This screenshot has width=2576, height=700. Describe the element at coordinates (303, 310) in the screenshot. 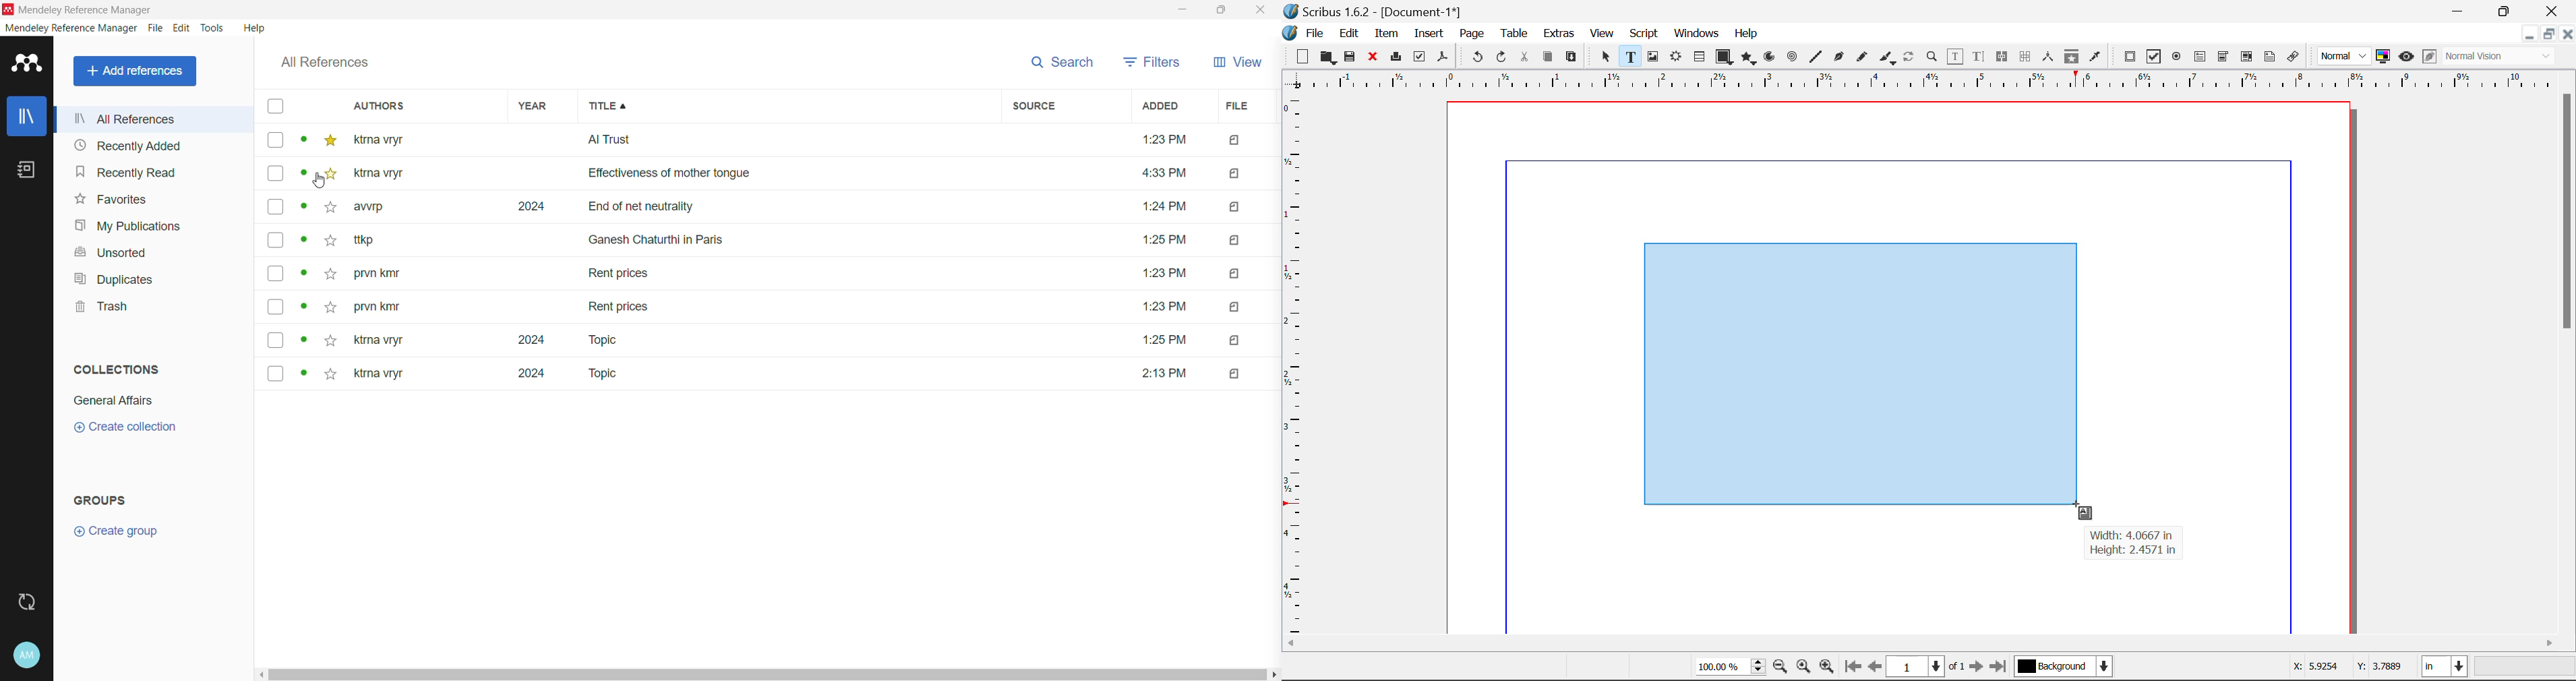

I see `dot ` at that location.